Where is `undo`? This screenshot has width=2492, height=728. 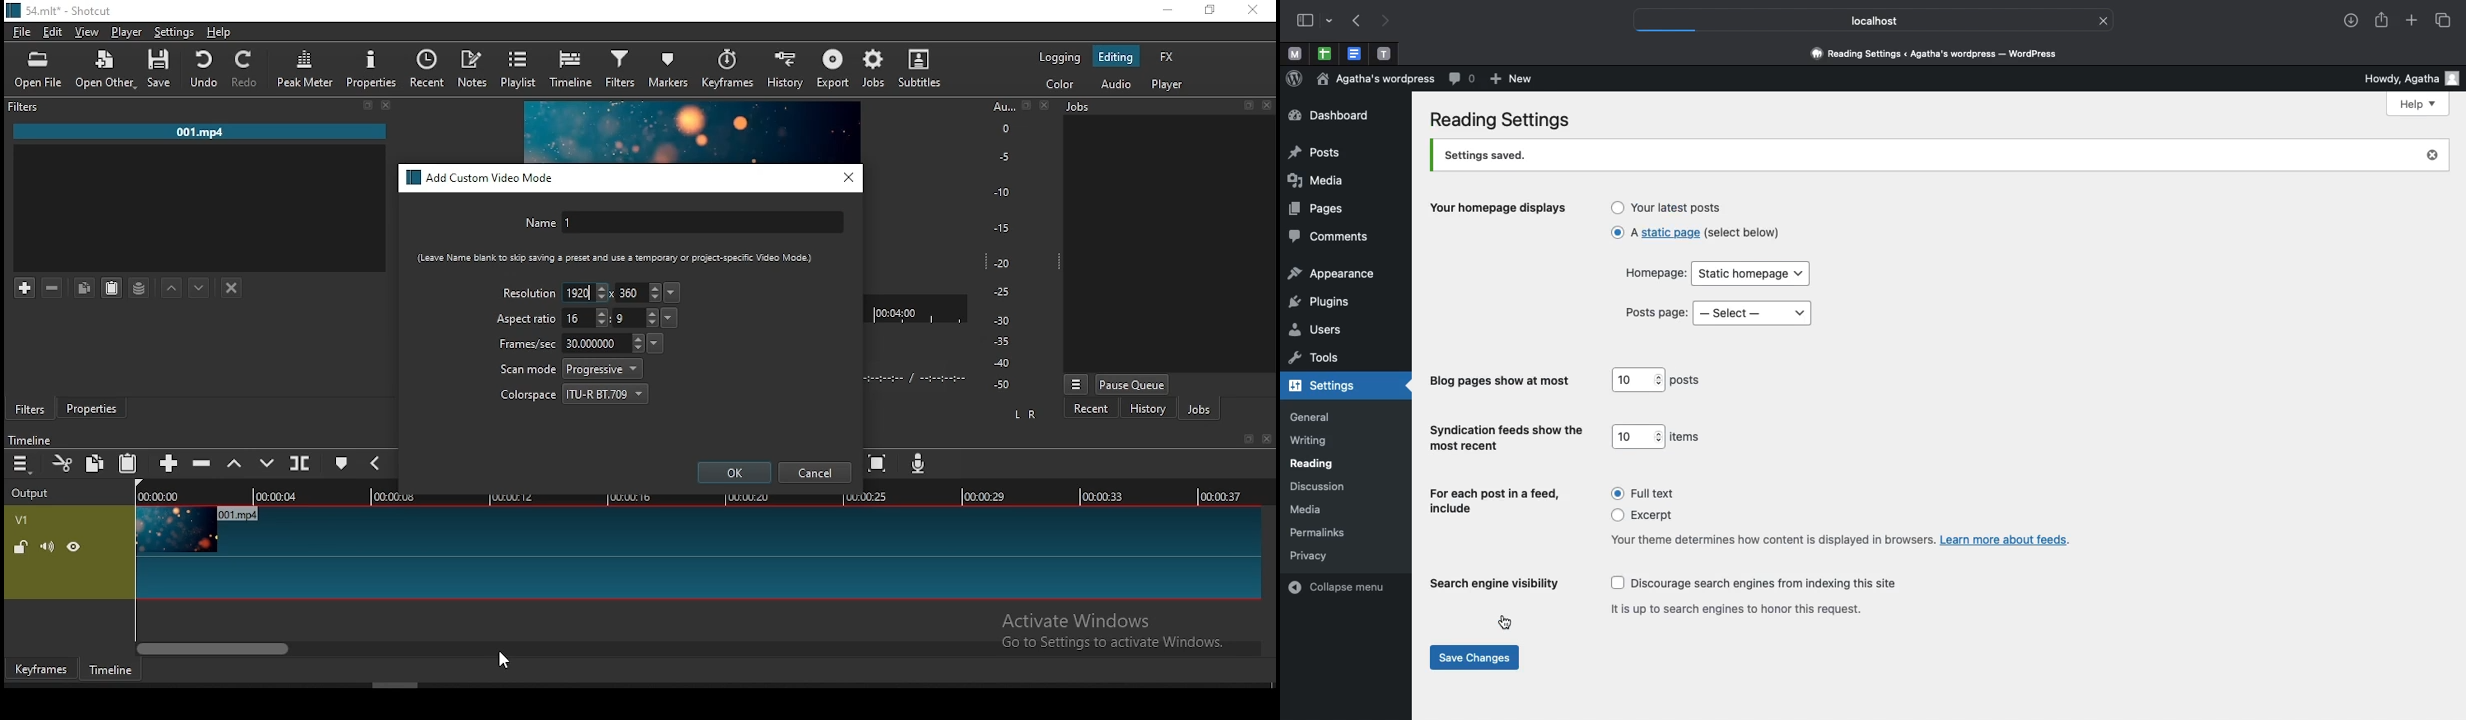
undo is located at coordinates (205, 69).